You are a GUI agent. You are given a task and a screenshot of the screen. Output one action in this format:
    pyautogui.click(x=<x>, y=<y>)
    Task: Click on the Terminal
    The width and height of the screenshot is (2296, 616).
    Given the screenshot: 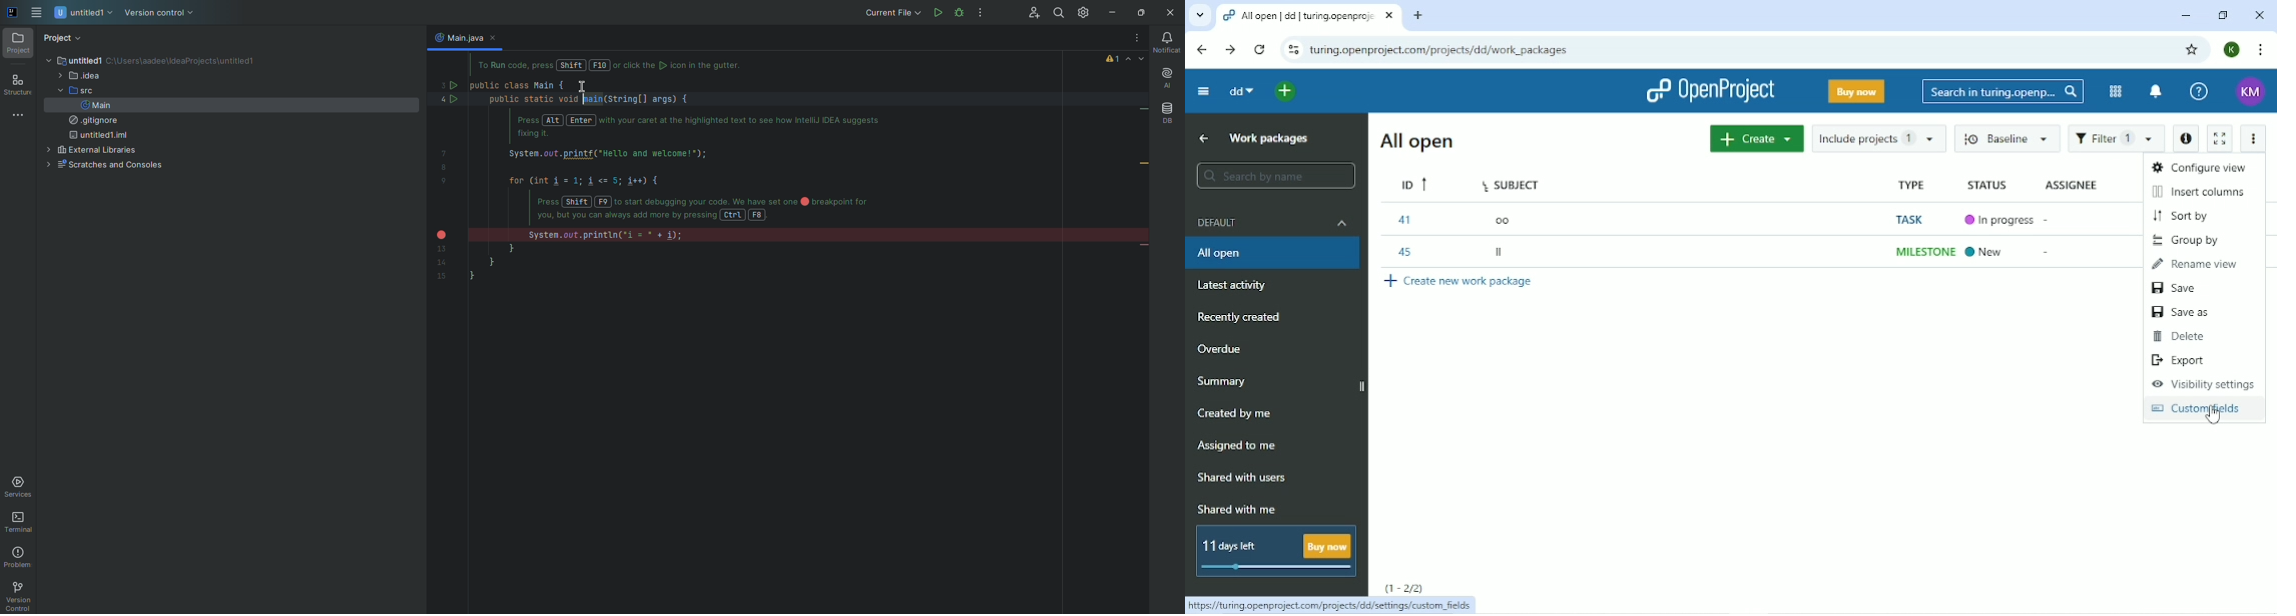 What is the action you would take?
    pyautogui.click(x=21, y=523)
    